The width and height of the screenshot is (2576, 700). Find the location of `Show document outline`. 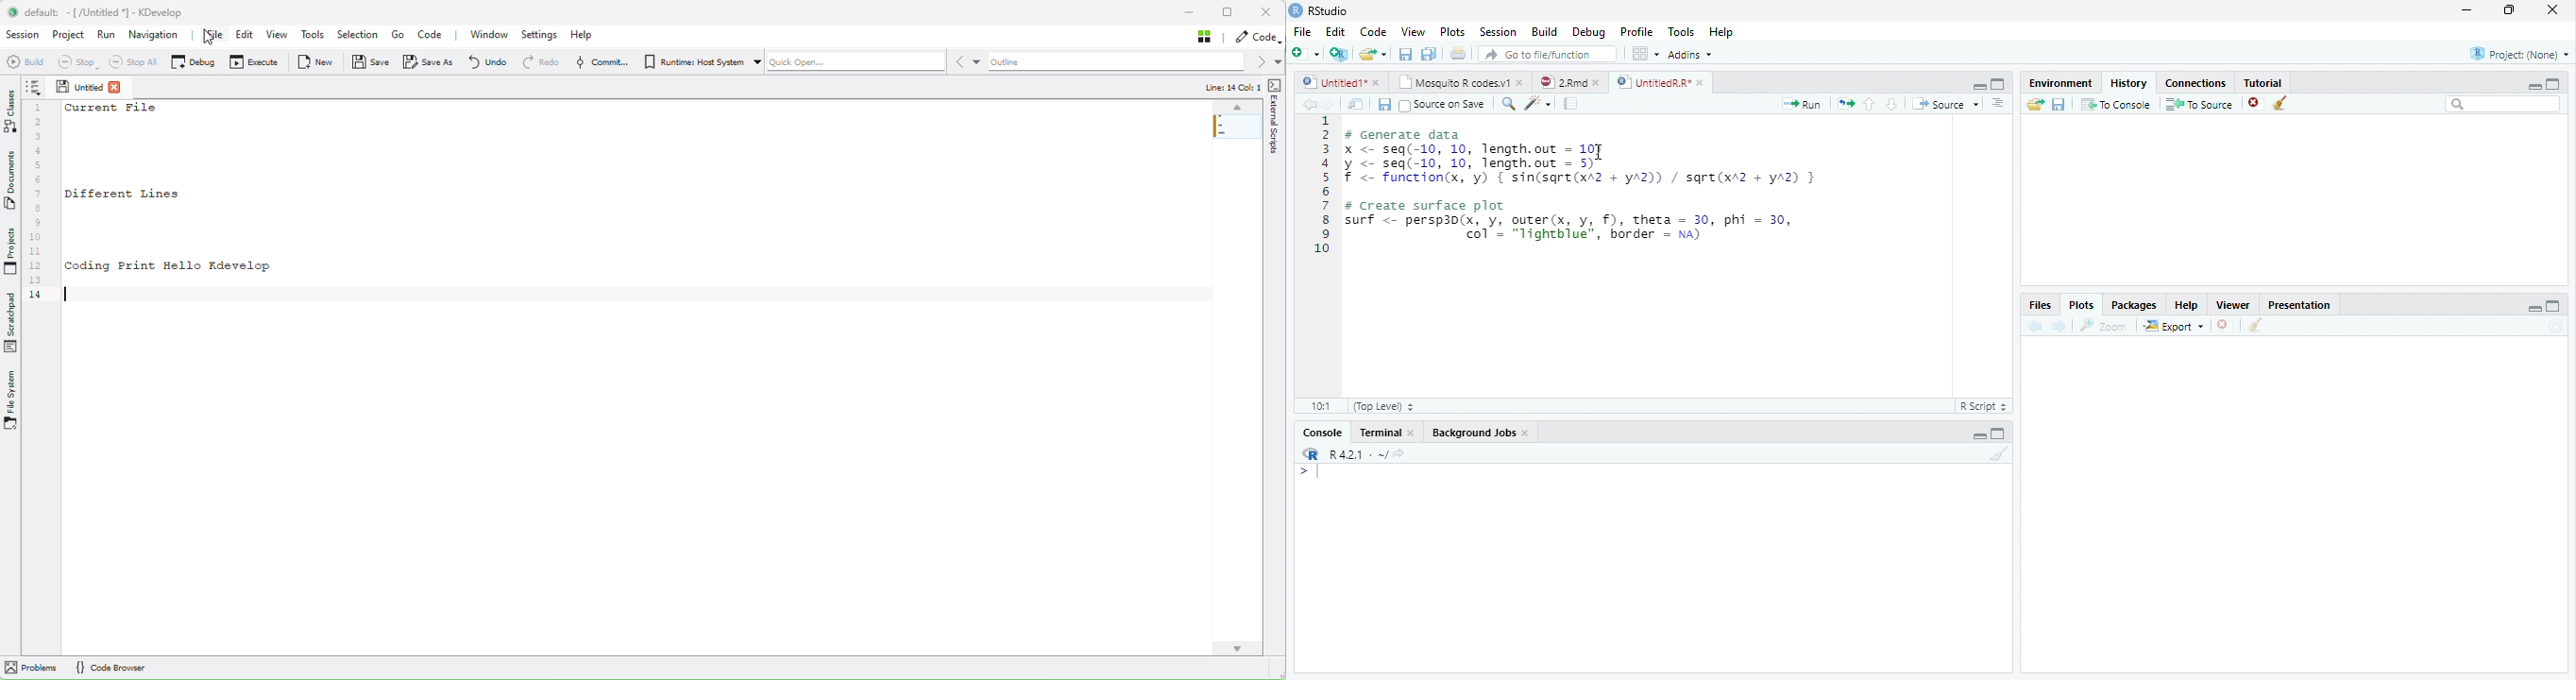

Show document outline is located at coordinates (1997, 102).